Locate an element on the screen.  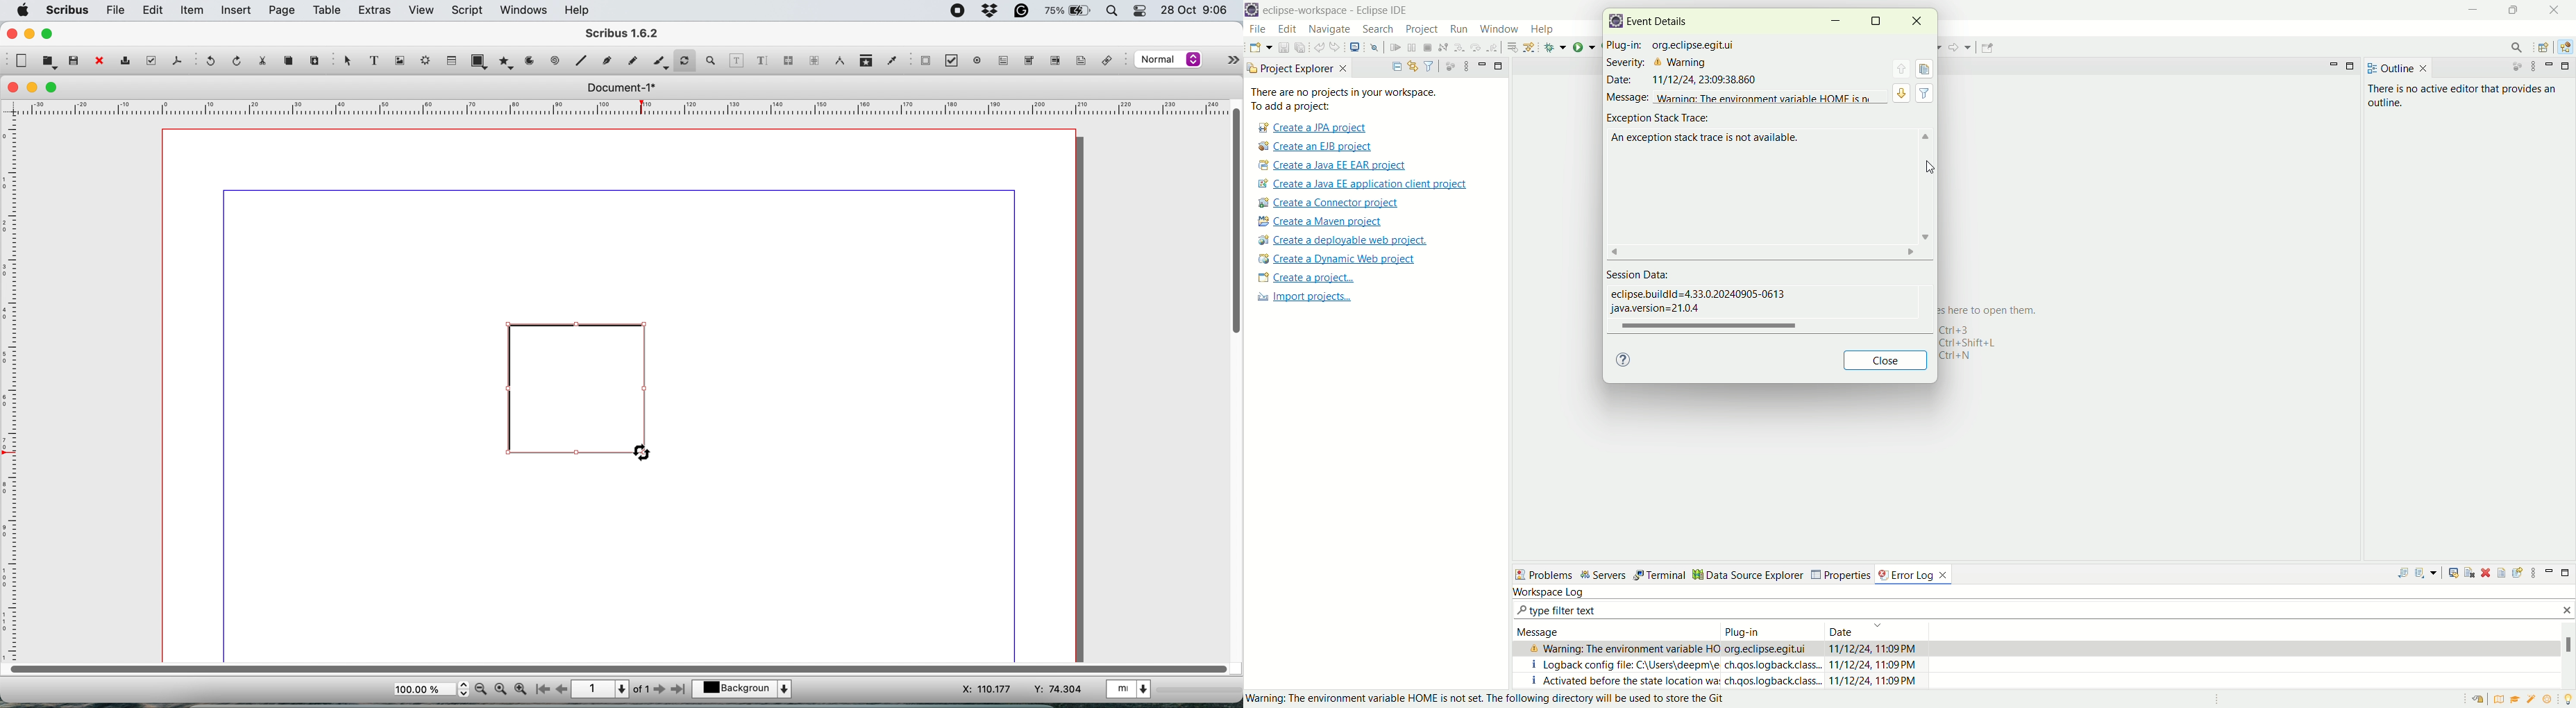
edit is located at coordinates (155, 11).